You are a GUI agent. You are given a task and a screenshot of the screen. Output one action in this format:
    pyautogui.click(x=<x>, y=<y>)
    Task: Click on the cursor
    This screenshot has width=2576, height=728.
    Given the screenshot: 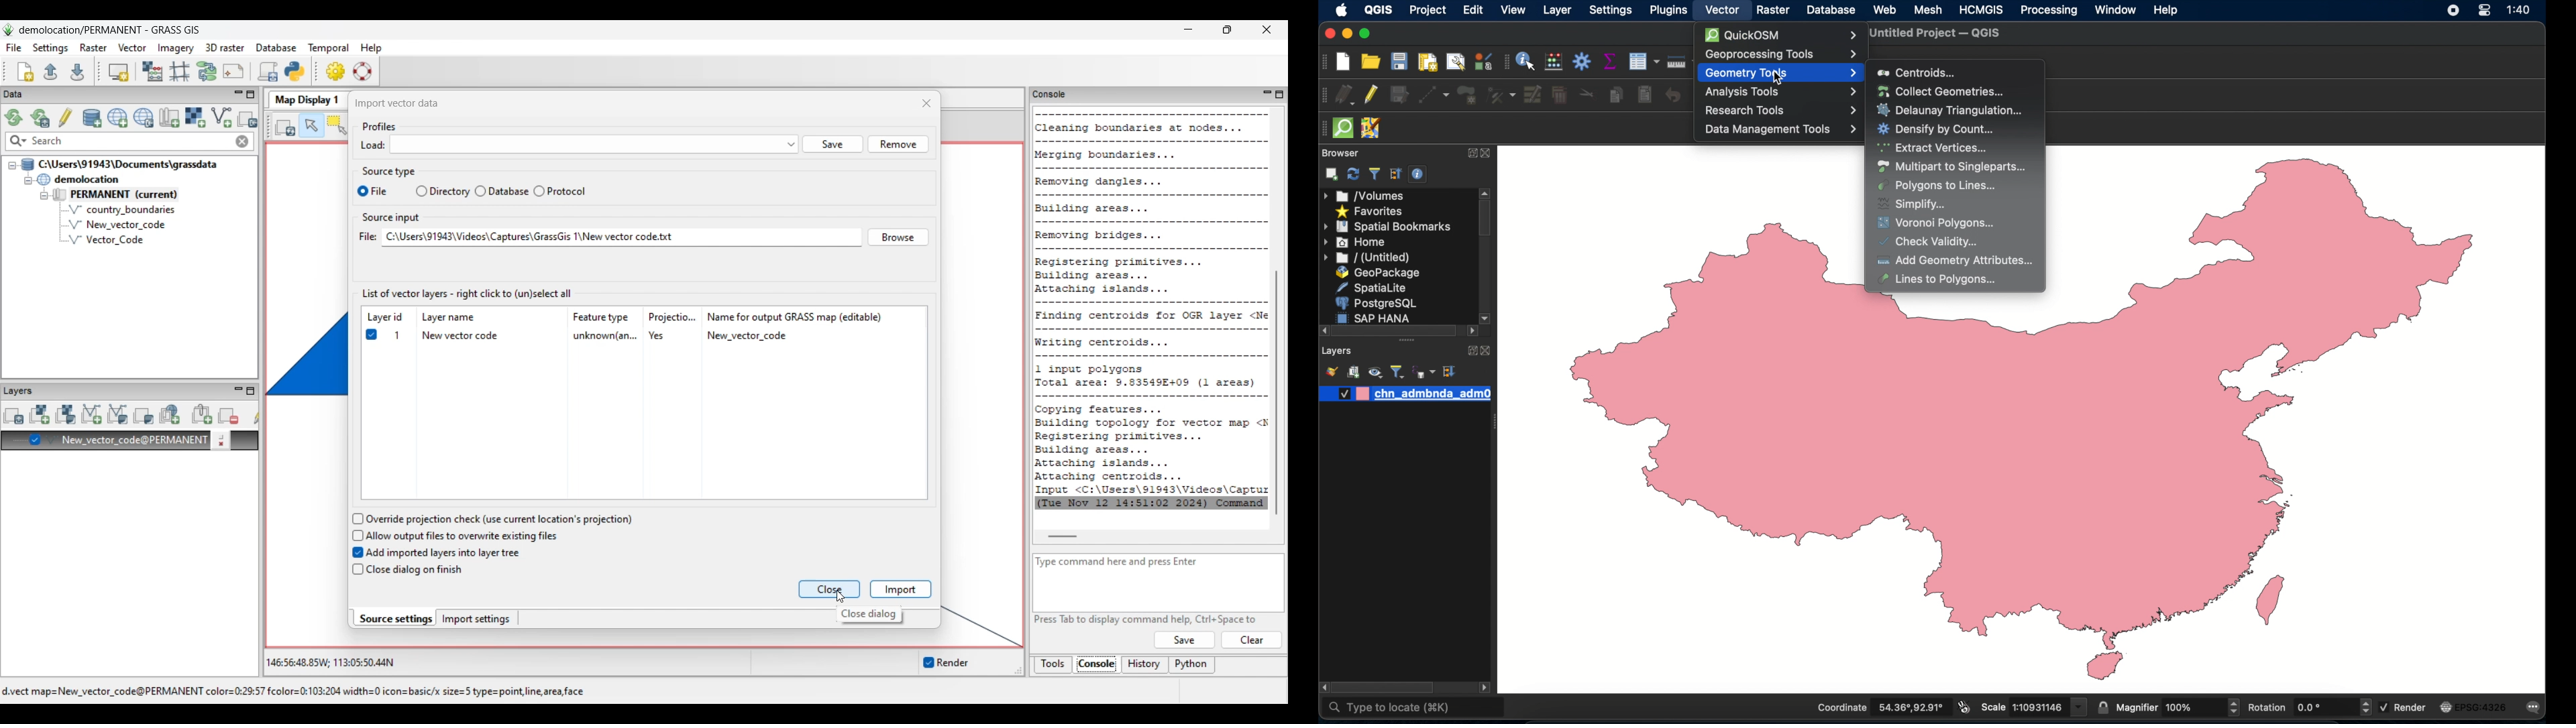 What is the action you would take?
    pyautogui.click(x=1780, y=78)
    